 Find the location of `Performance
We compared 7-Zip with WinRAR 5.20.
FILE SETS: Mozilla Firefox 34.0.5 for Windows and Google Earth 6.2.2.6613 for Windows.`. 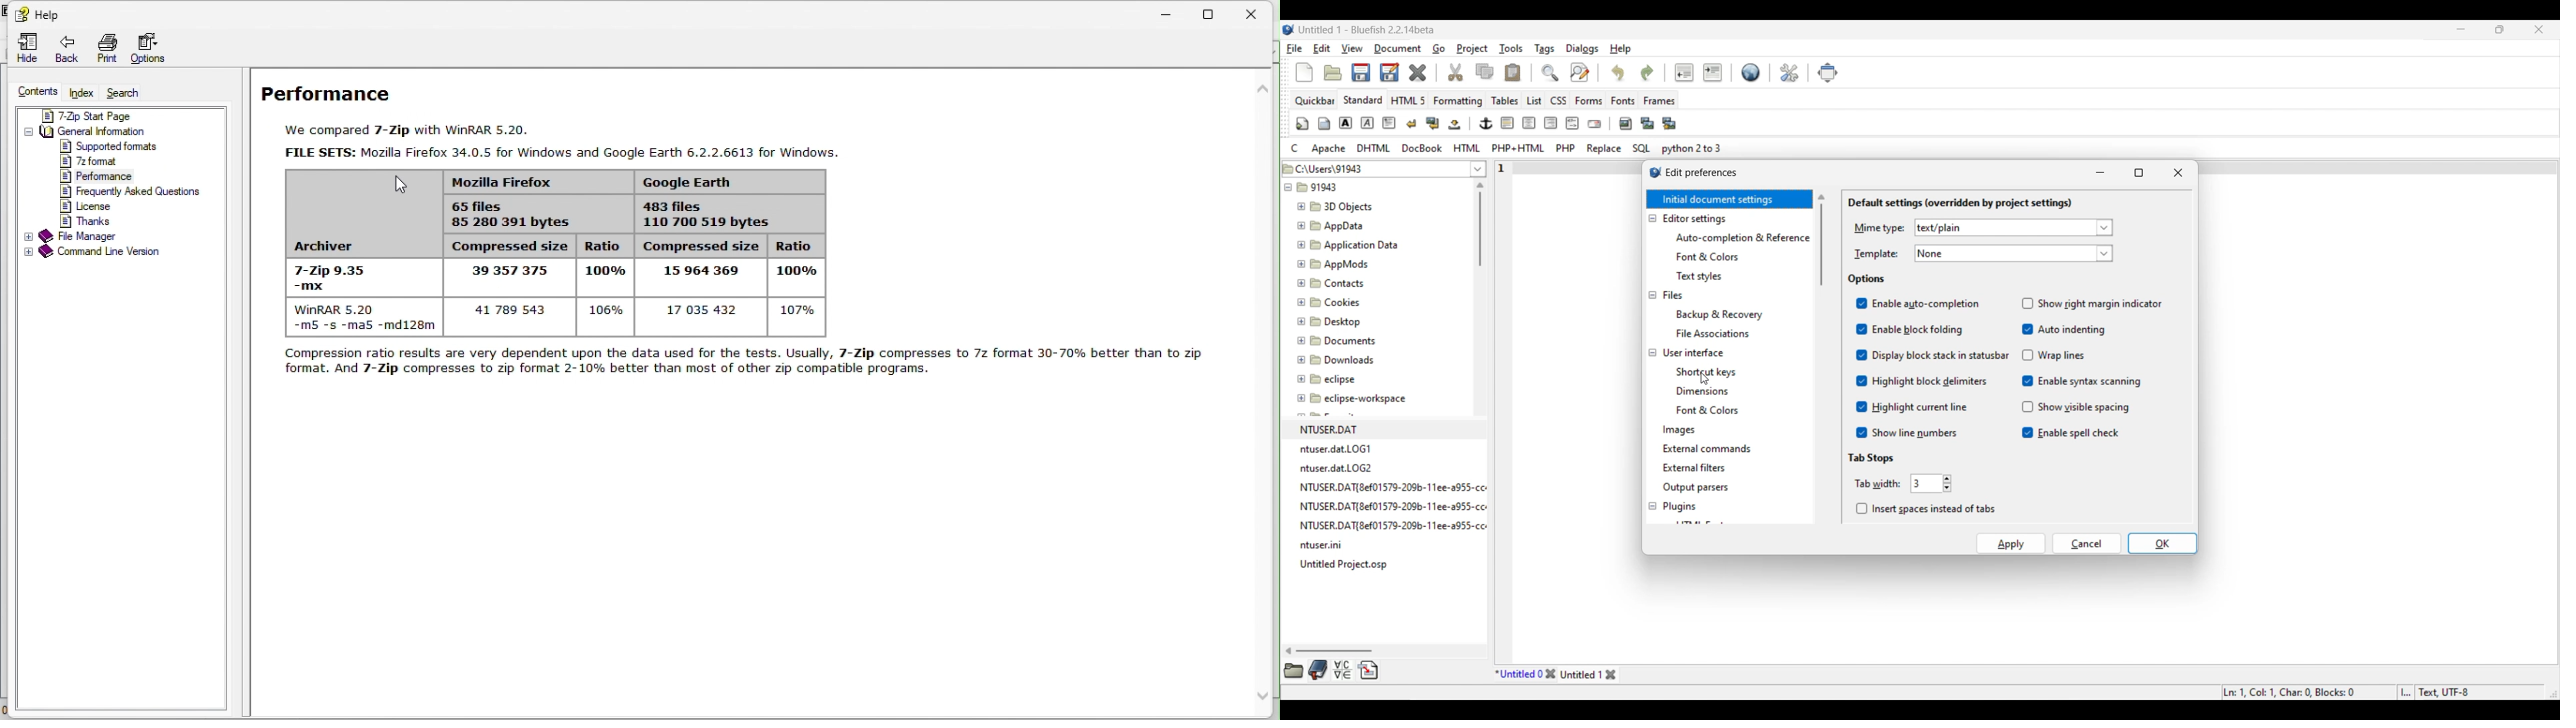

Performance
We compared 7-Zip with WinRAR 5.20.
FILE SETS: Mozilla Firefox 34.0.5 for Windows and Google Earth 6.2.2.6613 for Windows. is located at coordinates (545, 119).